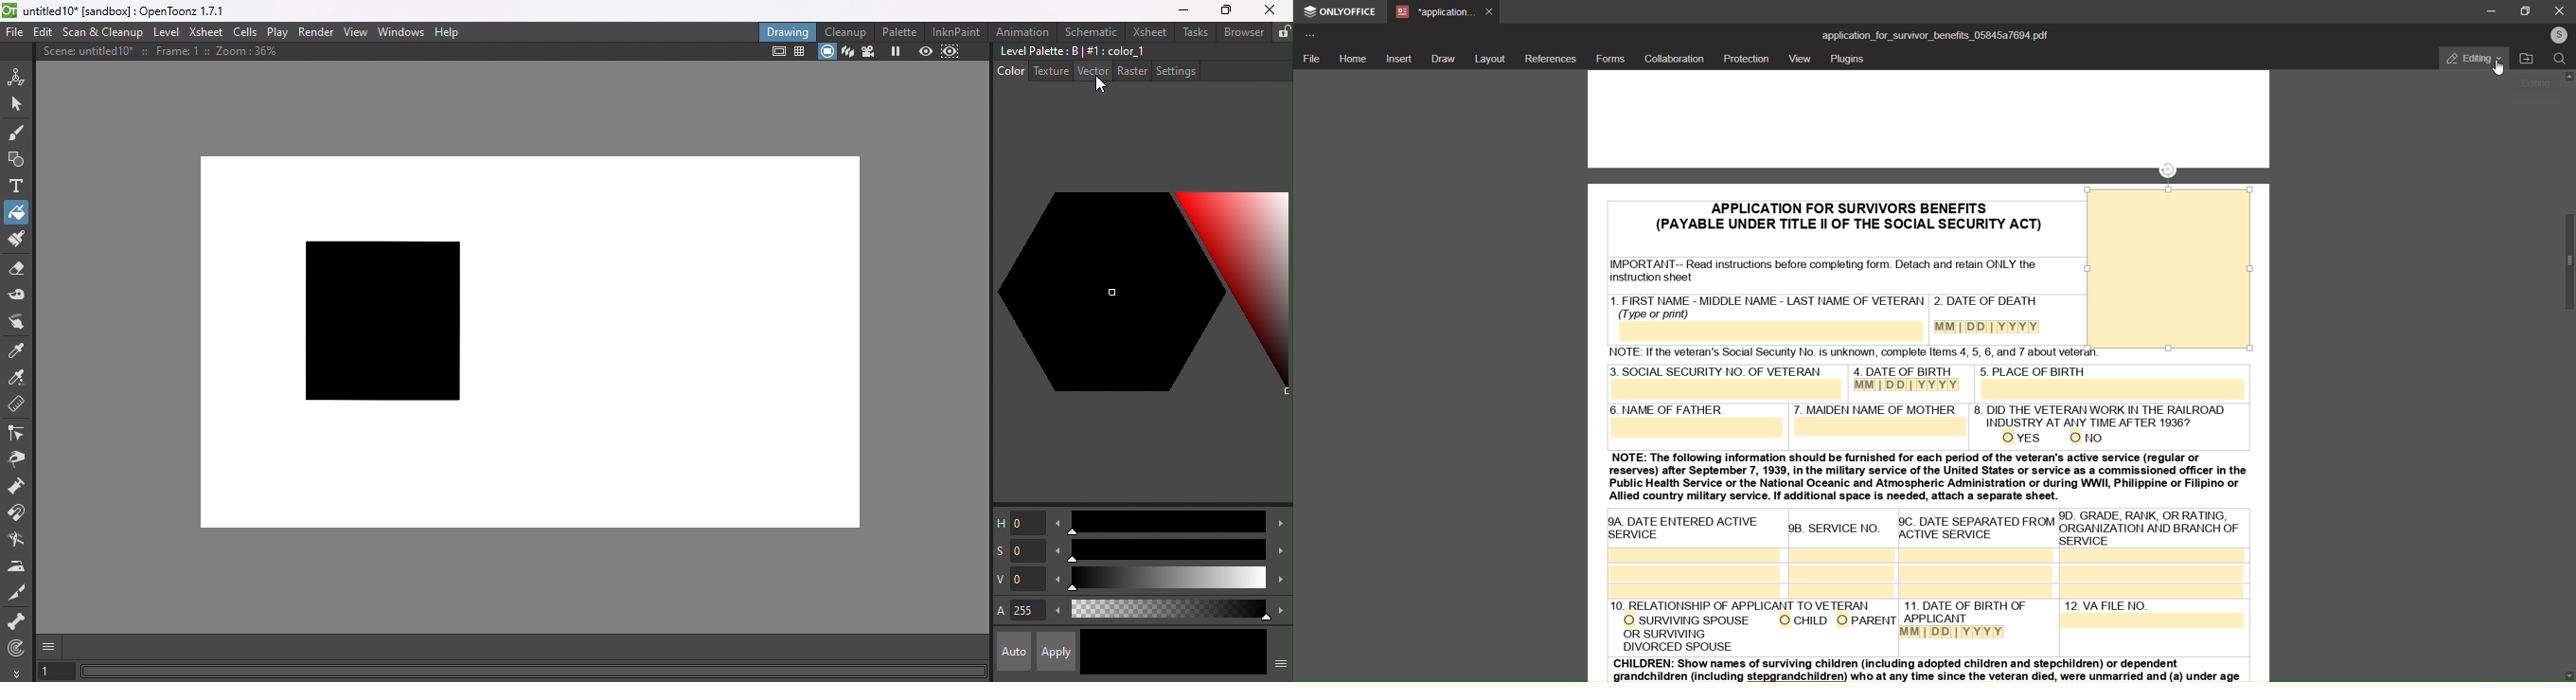 This screenshot has width=2576, height=700. What do you see at coordinates (2527, 60) in the screenshot?
I see `open file` at bounding box center [2527, 60].